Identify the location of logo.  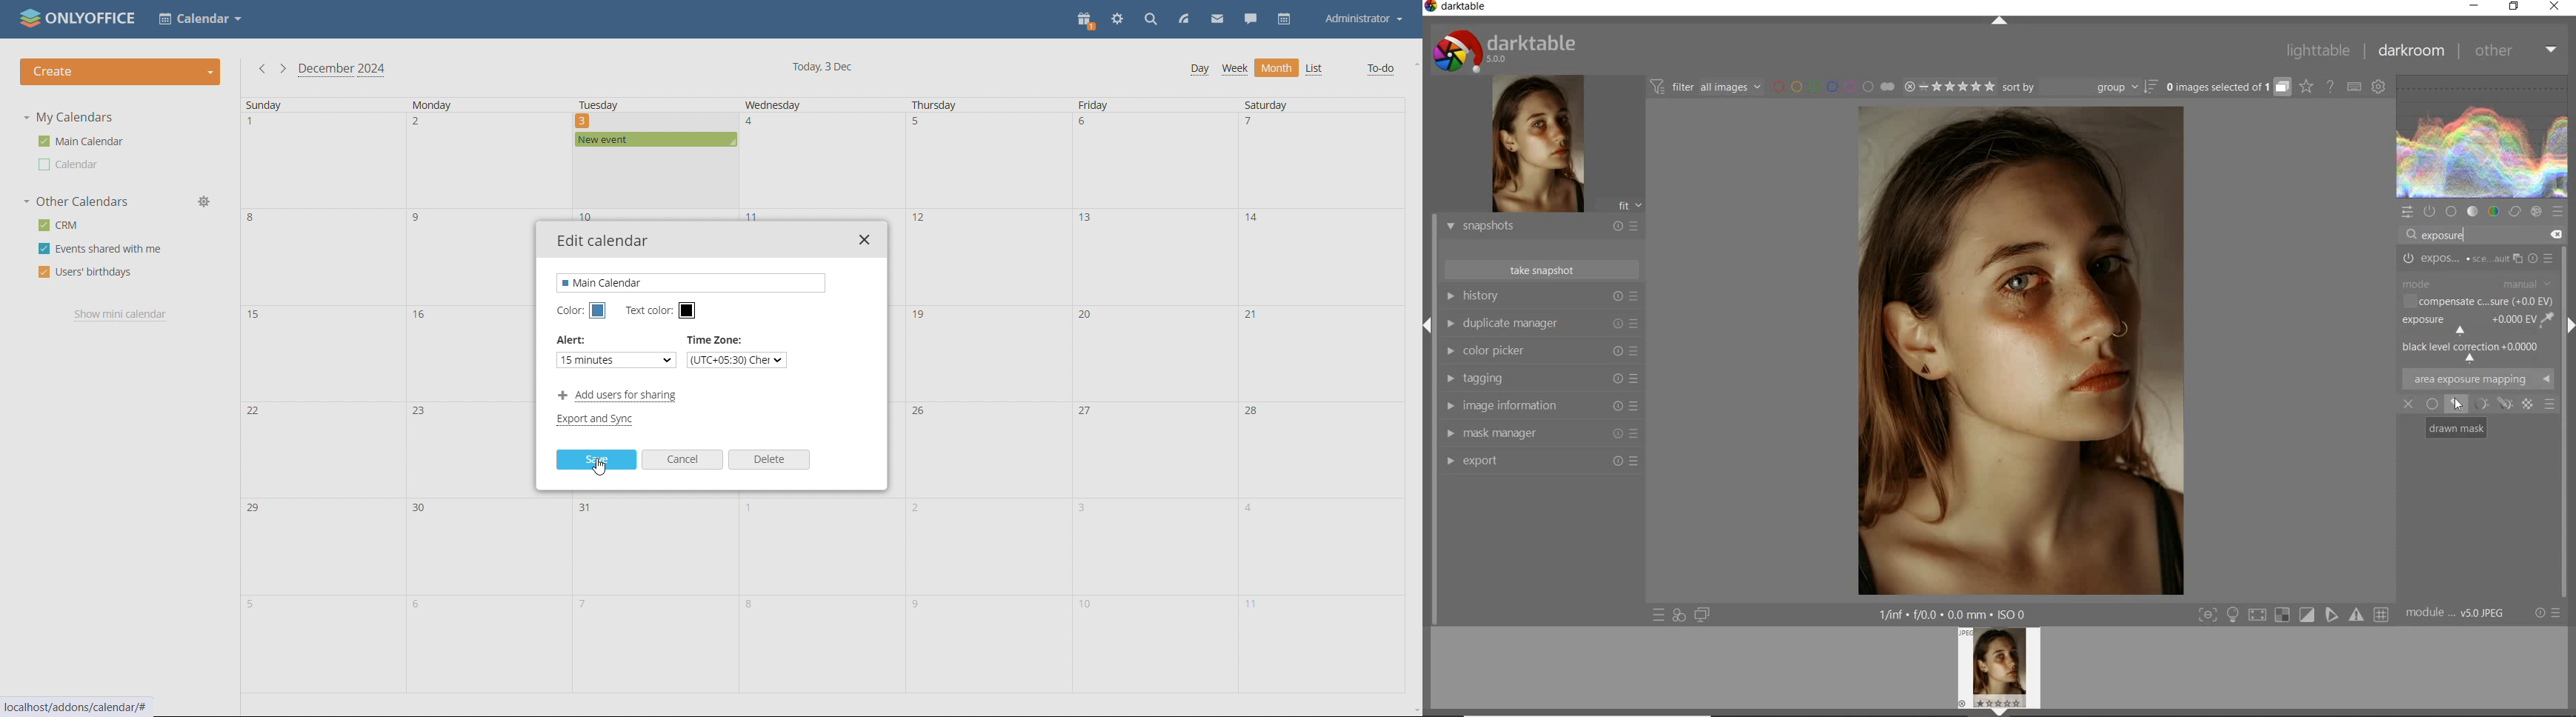
(79, 18).